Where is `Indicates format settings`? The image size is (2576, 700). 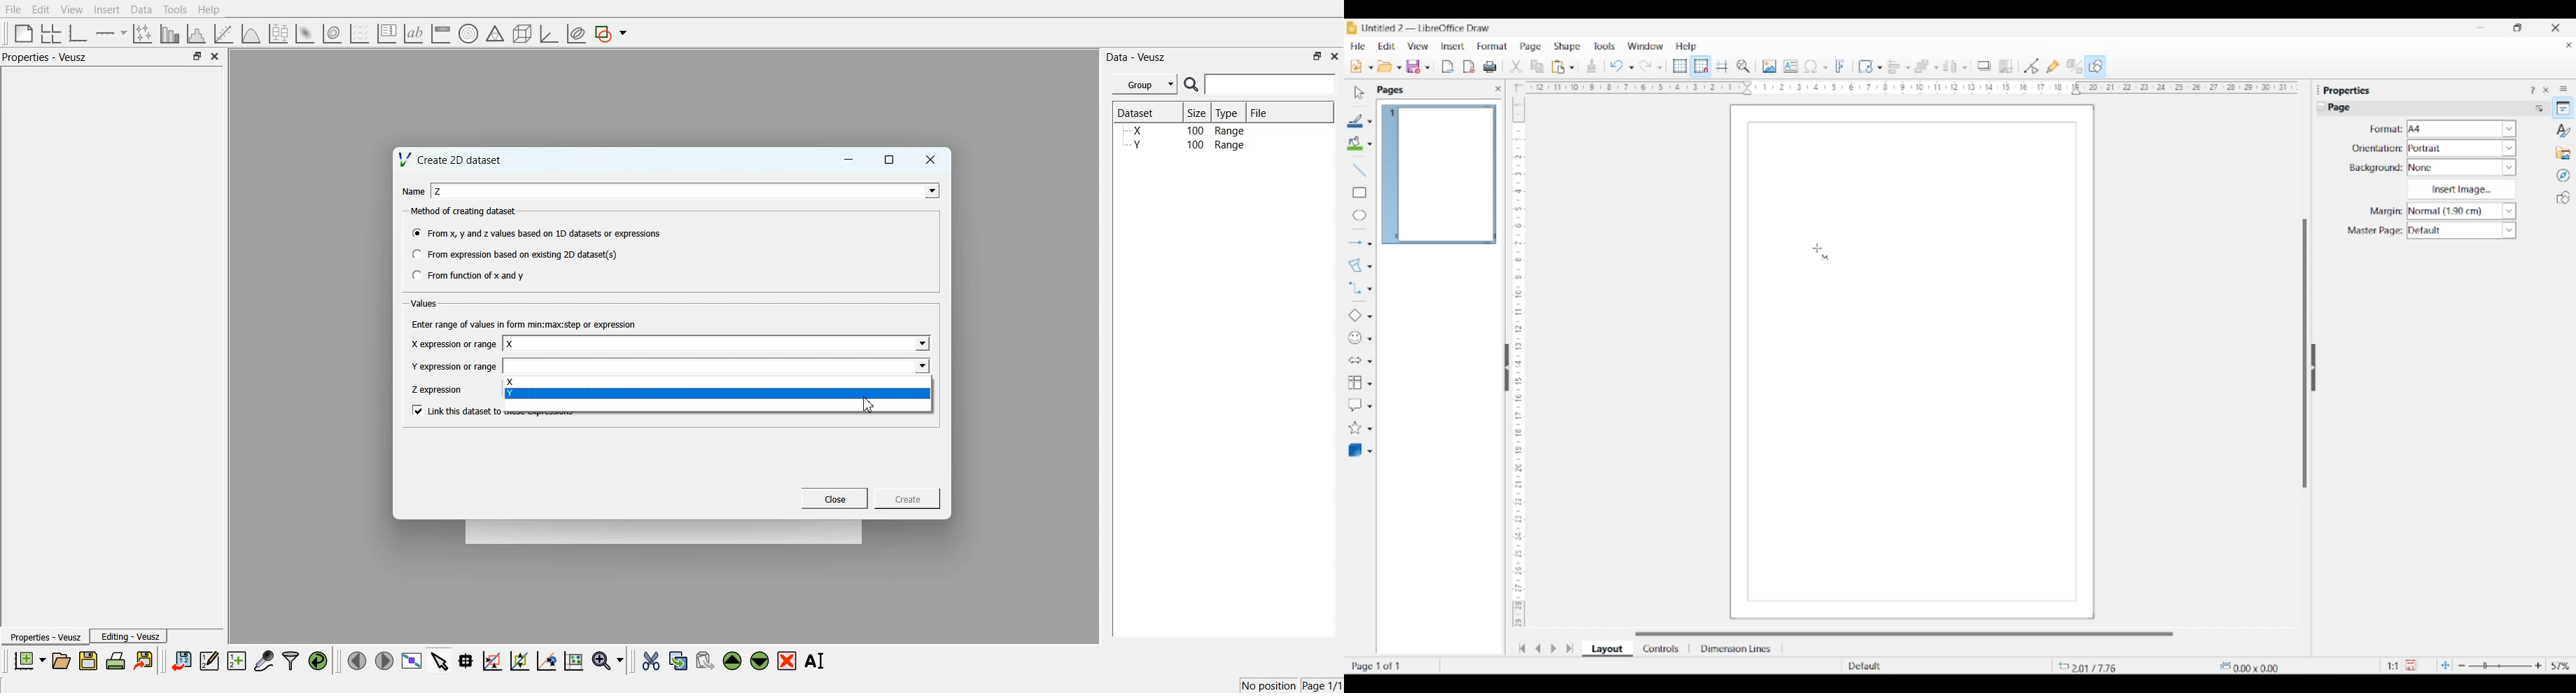 Indicates format settings is located at coordinates (2385, 130).